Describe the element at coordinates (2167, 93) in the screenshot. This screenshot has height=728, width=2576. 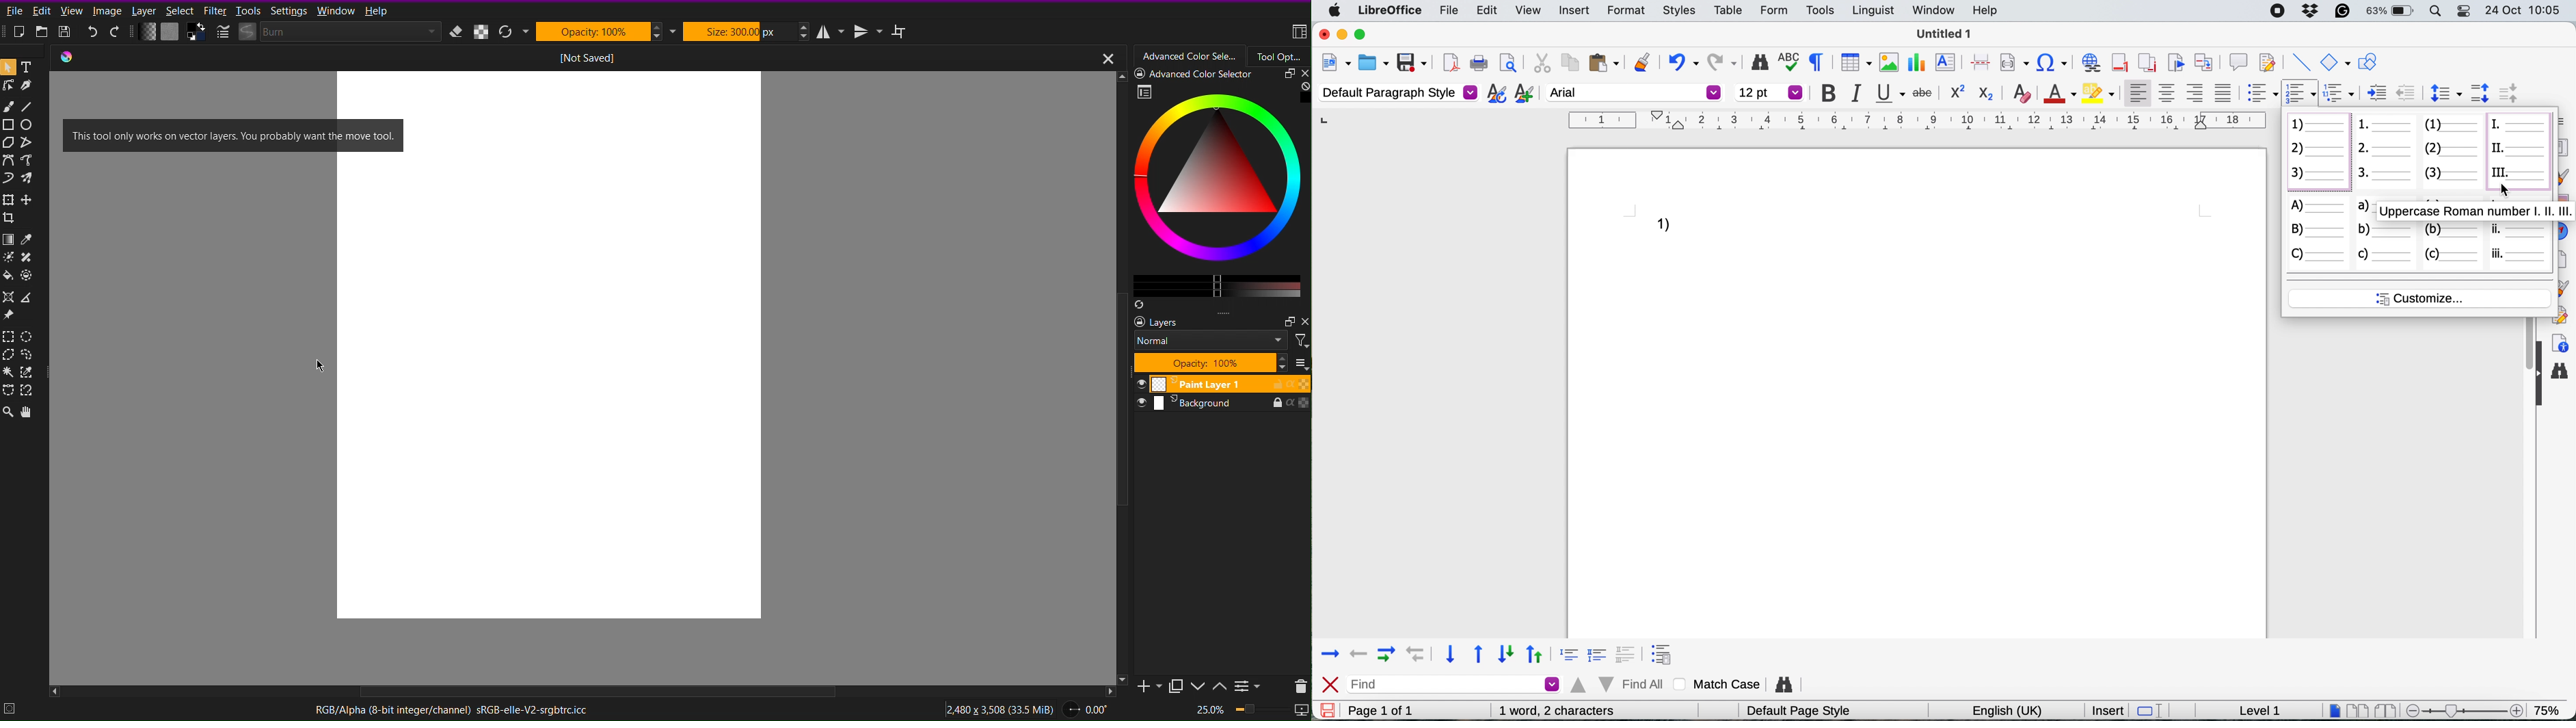
I see `center vertically` at that location.